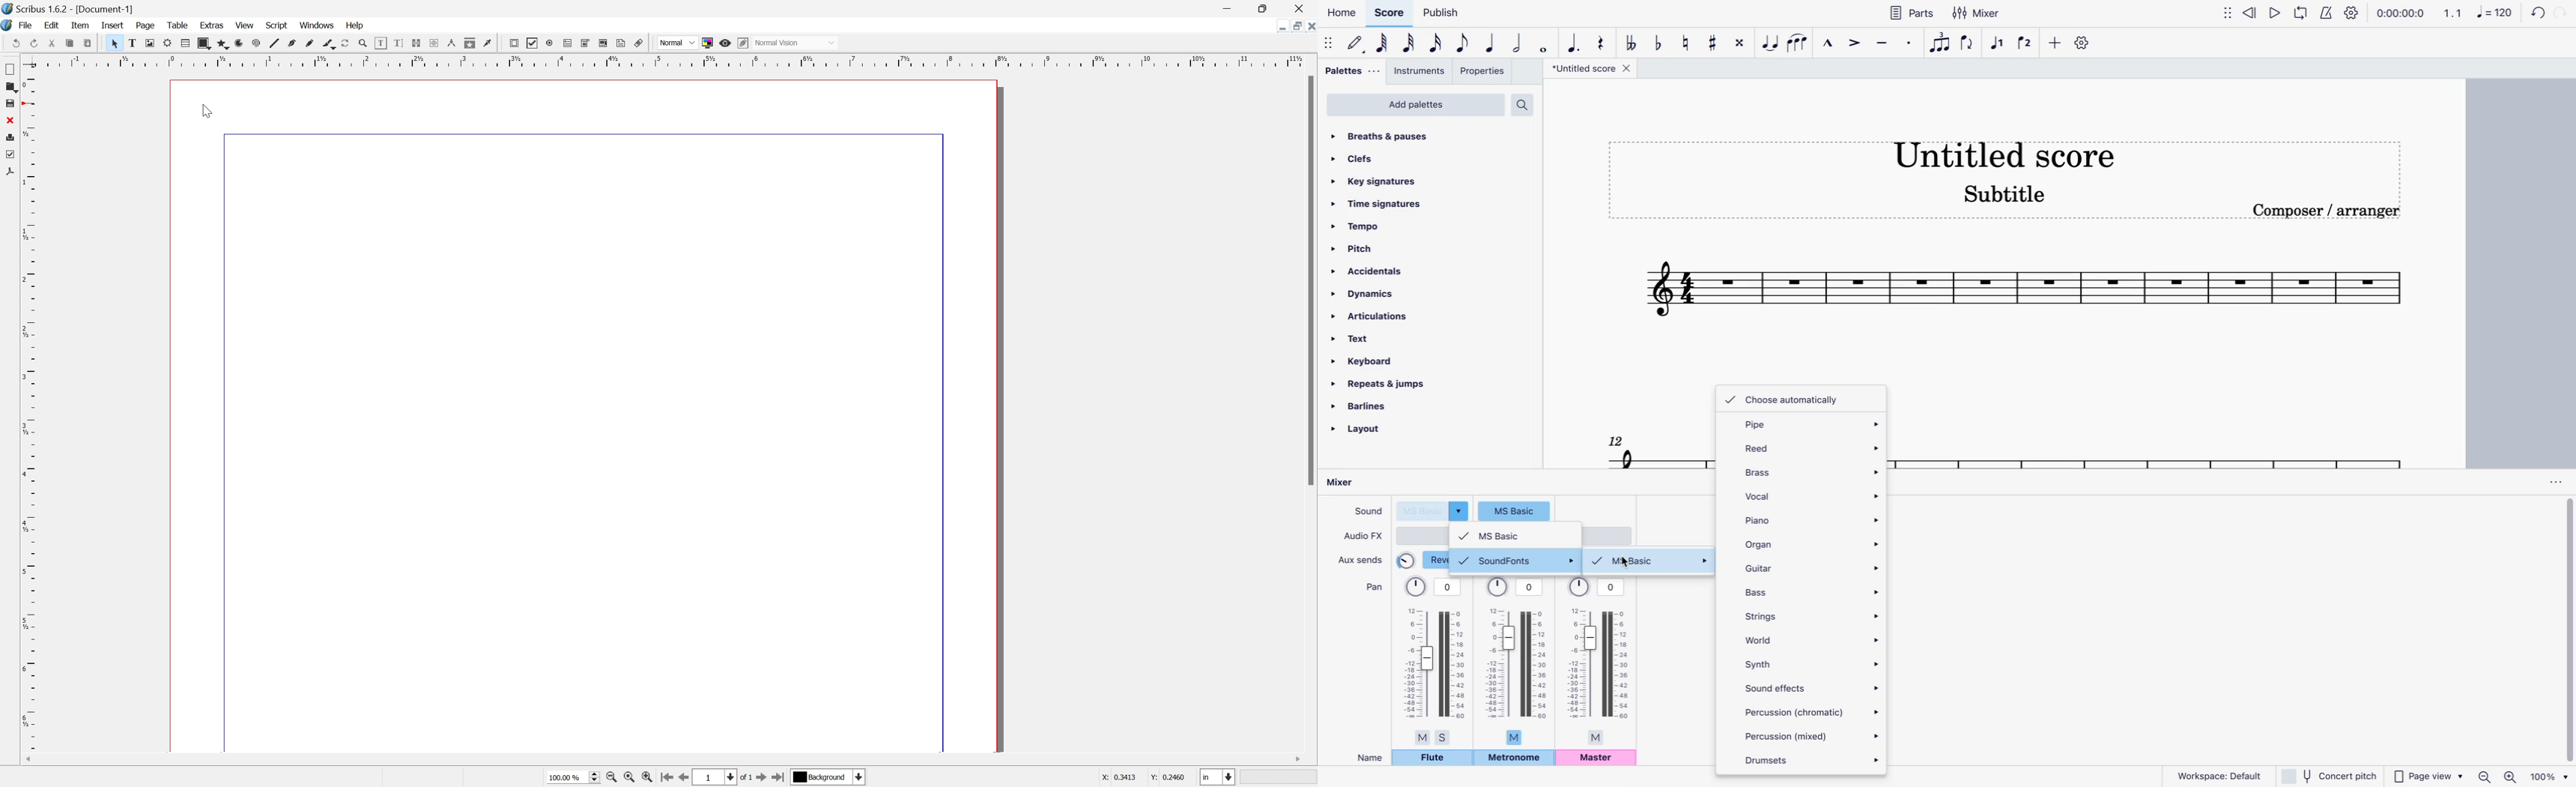  I want to click on move, so click(2228, 12).